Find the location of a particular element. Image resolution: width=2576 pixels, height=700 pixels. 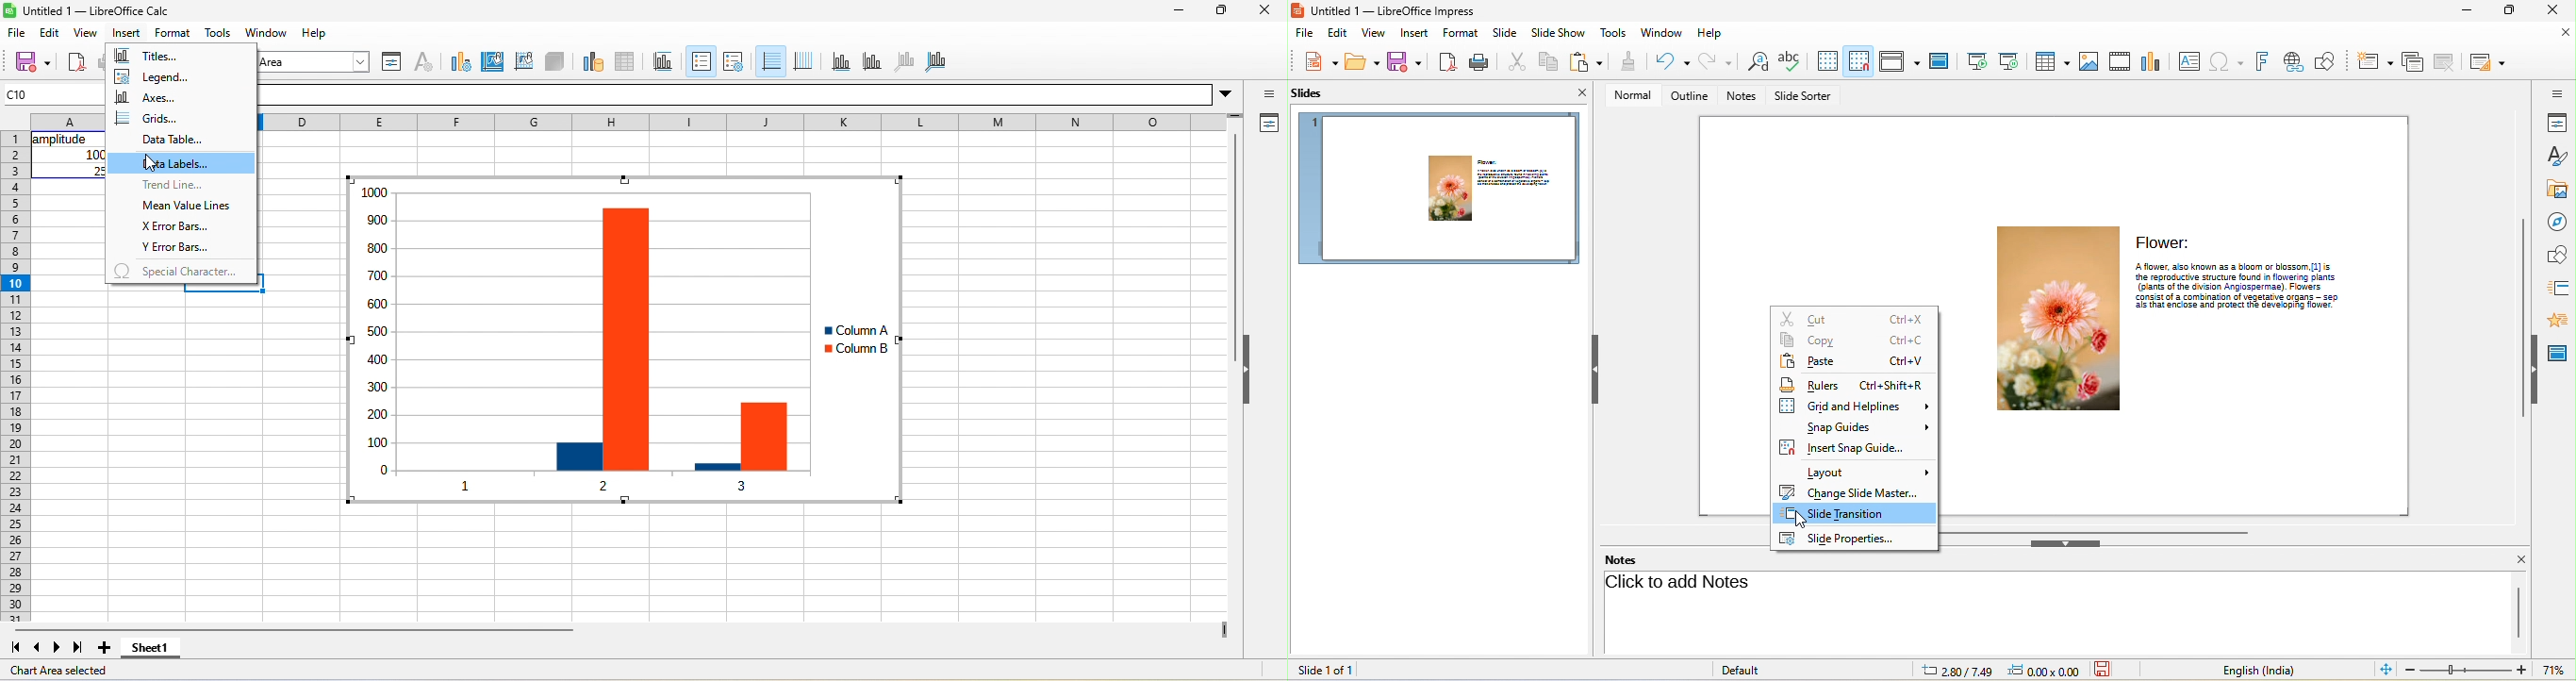

"A flower, also known as a bloom or blossom, [1] is is located at coordinates (2234, 266).